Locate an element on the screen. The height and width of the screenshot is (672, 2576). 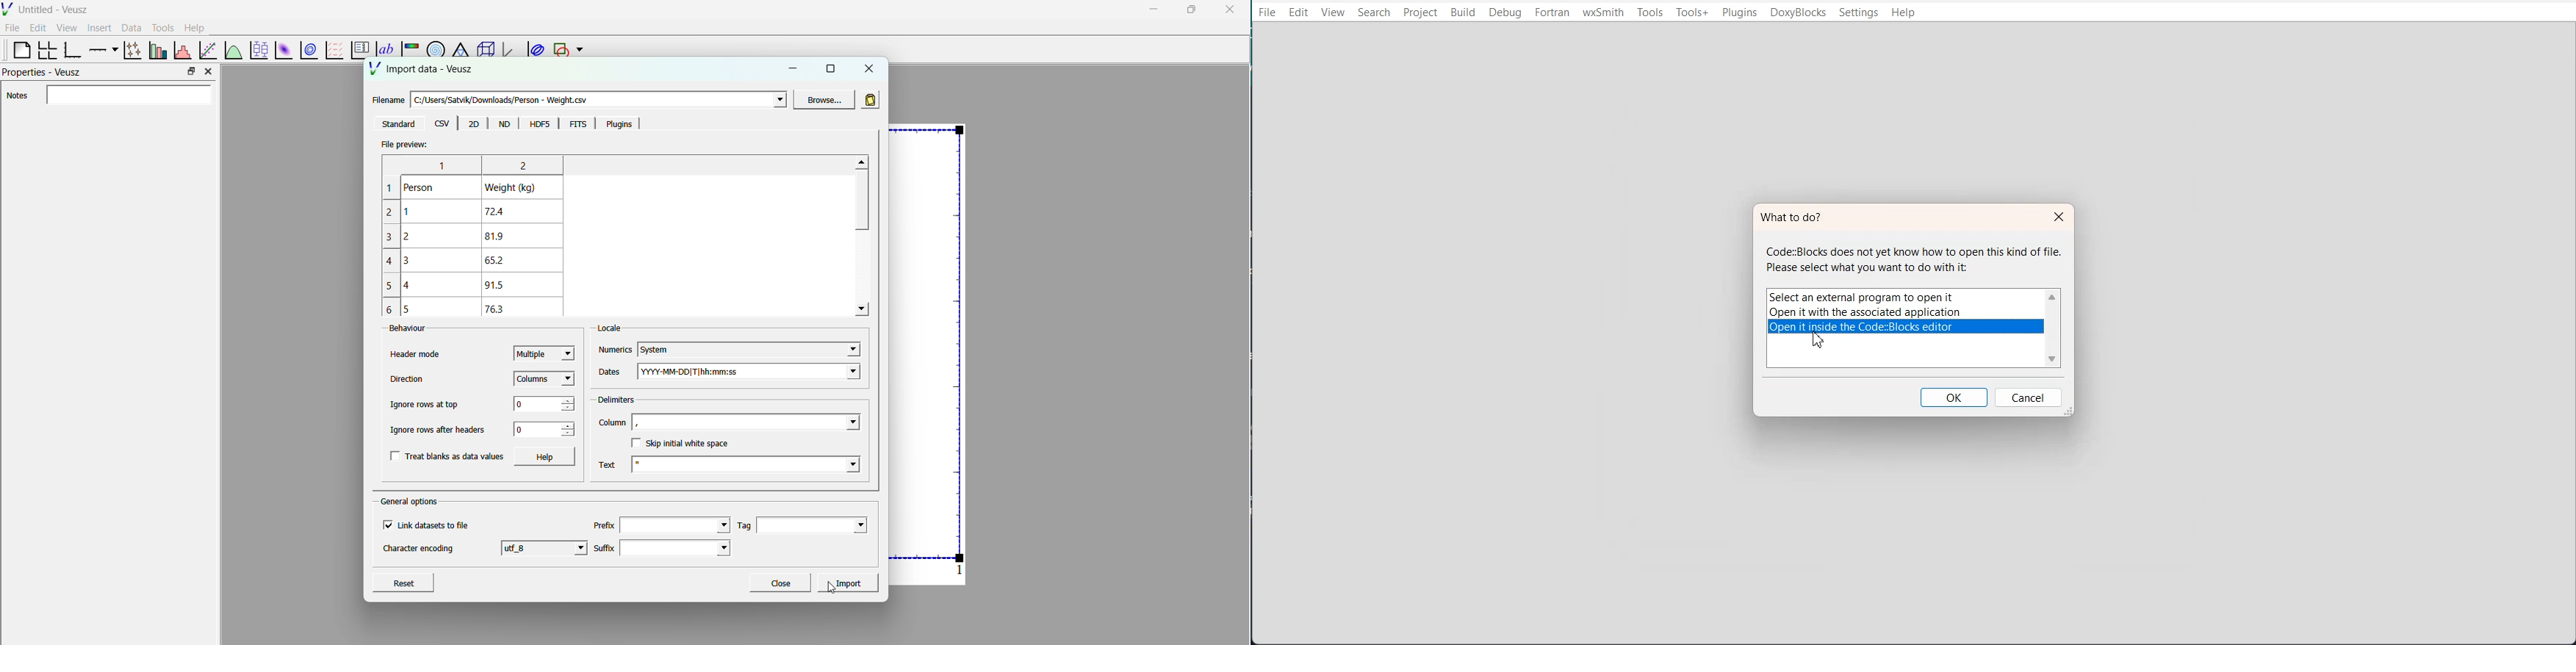
Cancel is located at coordinates (2031, 397).